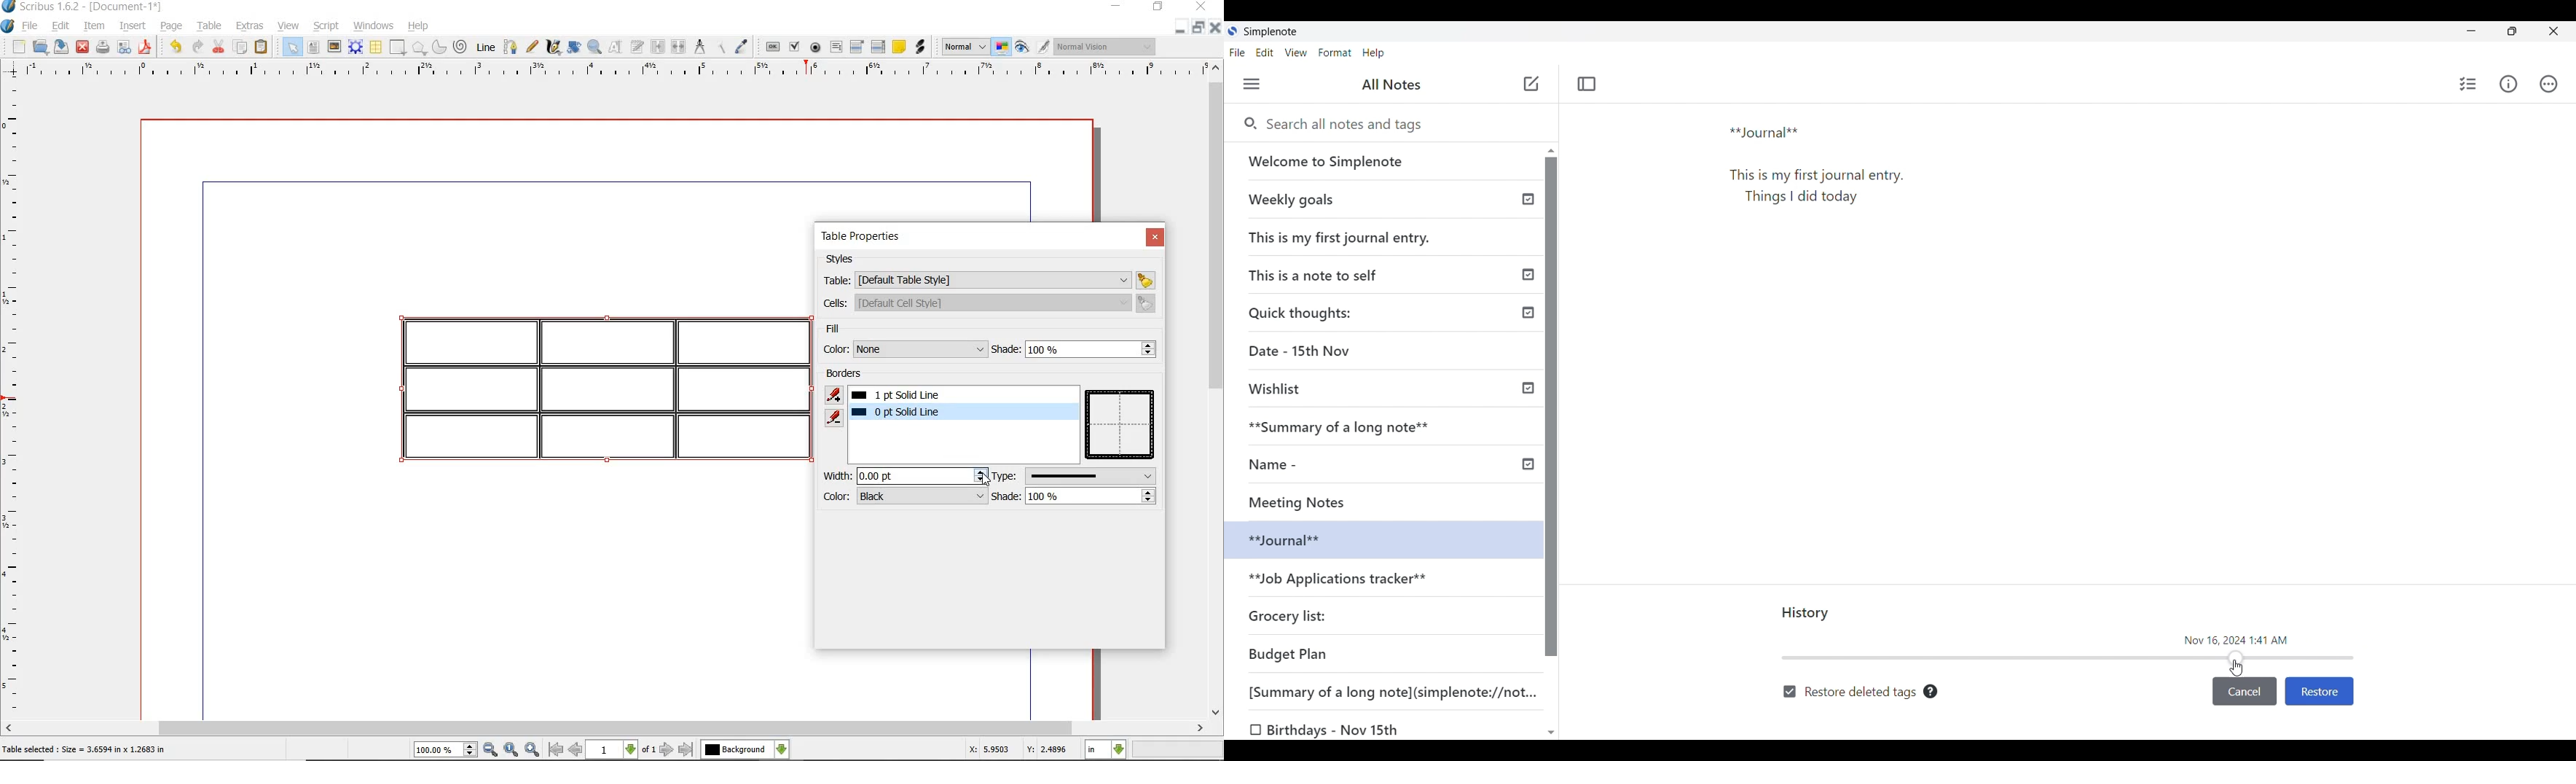  What do you see at coordinates (983, 480) in the screenshot?
I see `cursor` at bounding box center [983, 480].